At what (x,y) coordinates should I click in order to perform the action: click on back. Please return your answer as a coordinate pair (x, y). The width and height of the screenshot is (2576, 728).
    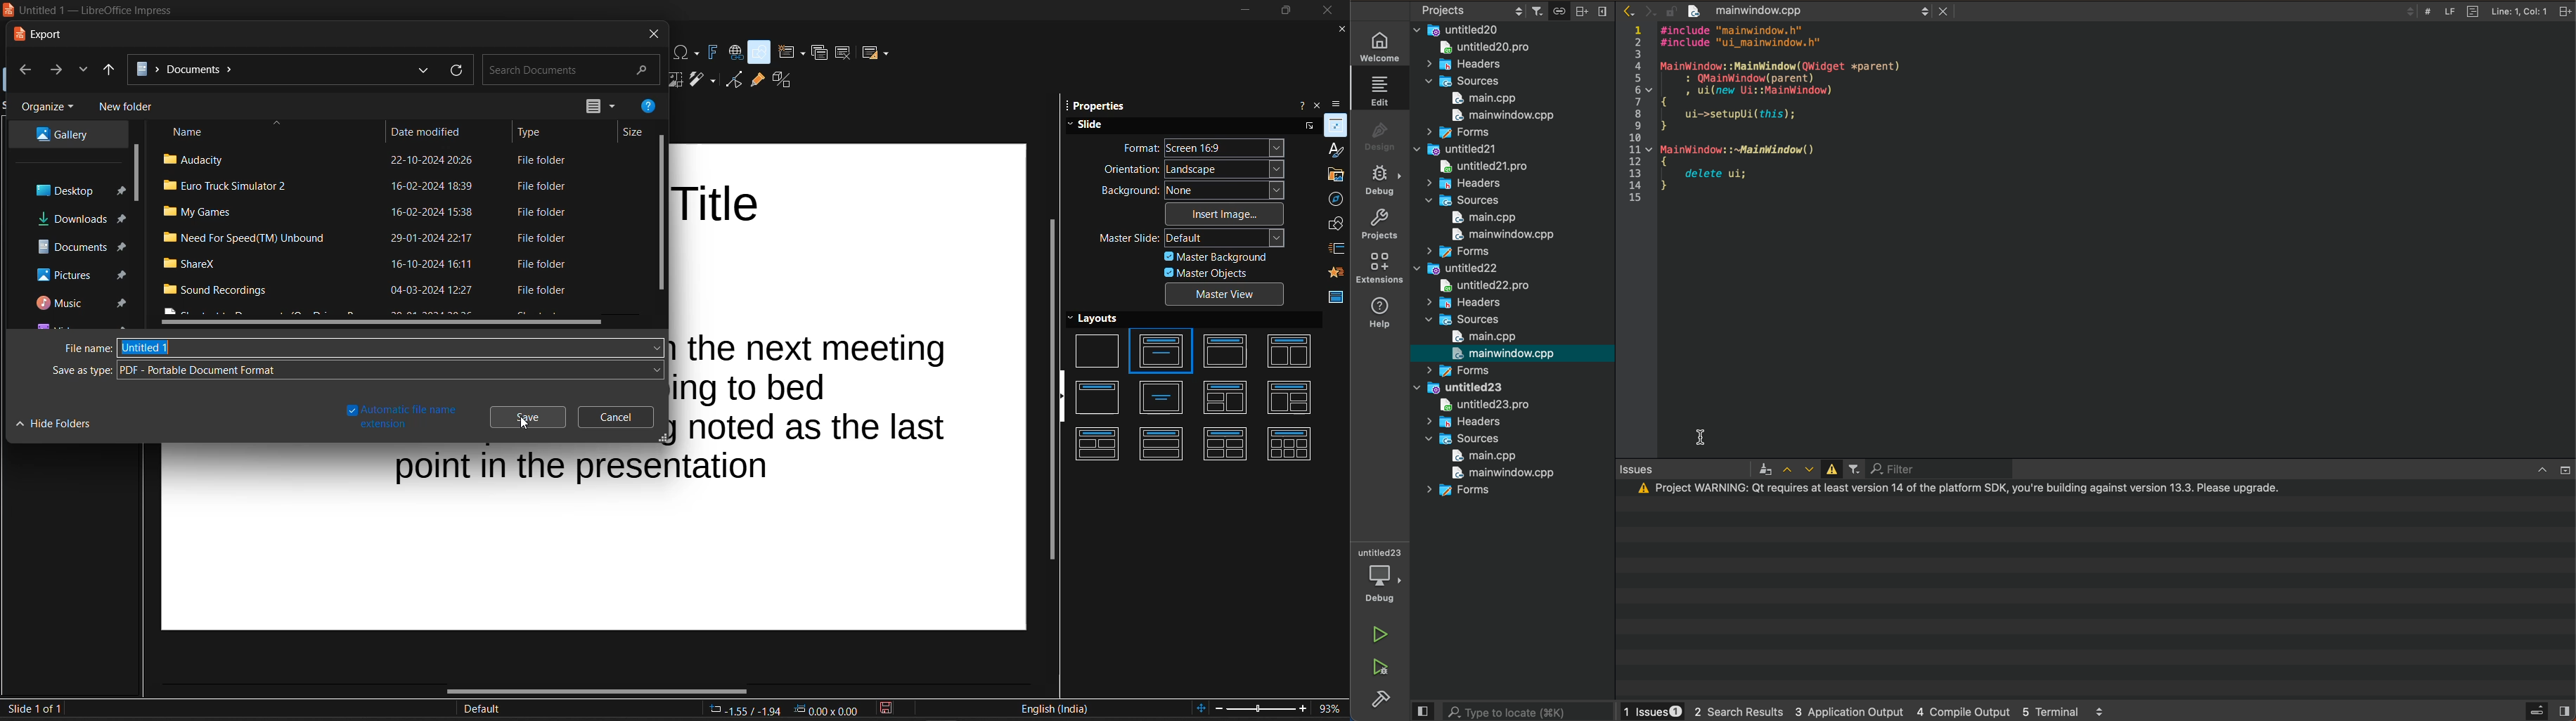
    Looking at the image, I should click on (22, 71).